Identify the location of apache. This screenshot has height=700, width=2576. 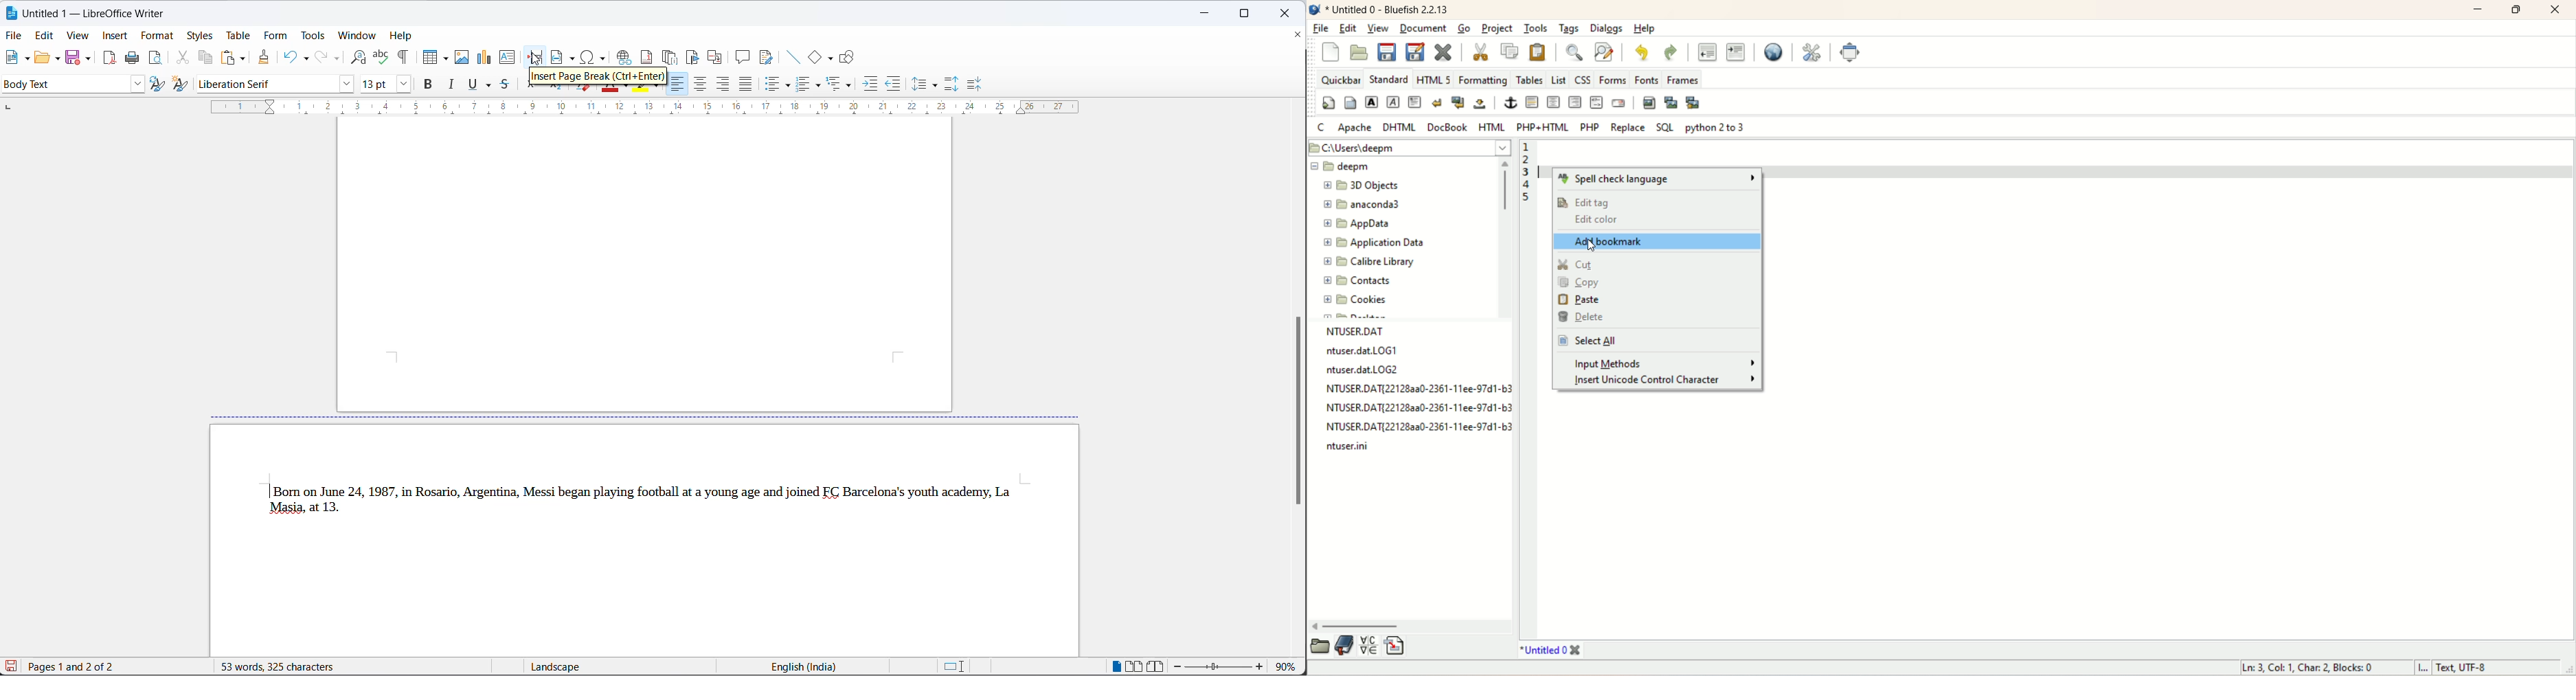
(1355, 128).